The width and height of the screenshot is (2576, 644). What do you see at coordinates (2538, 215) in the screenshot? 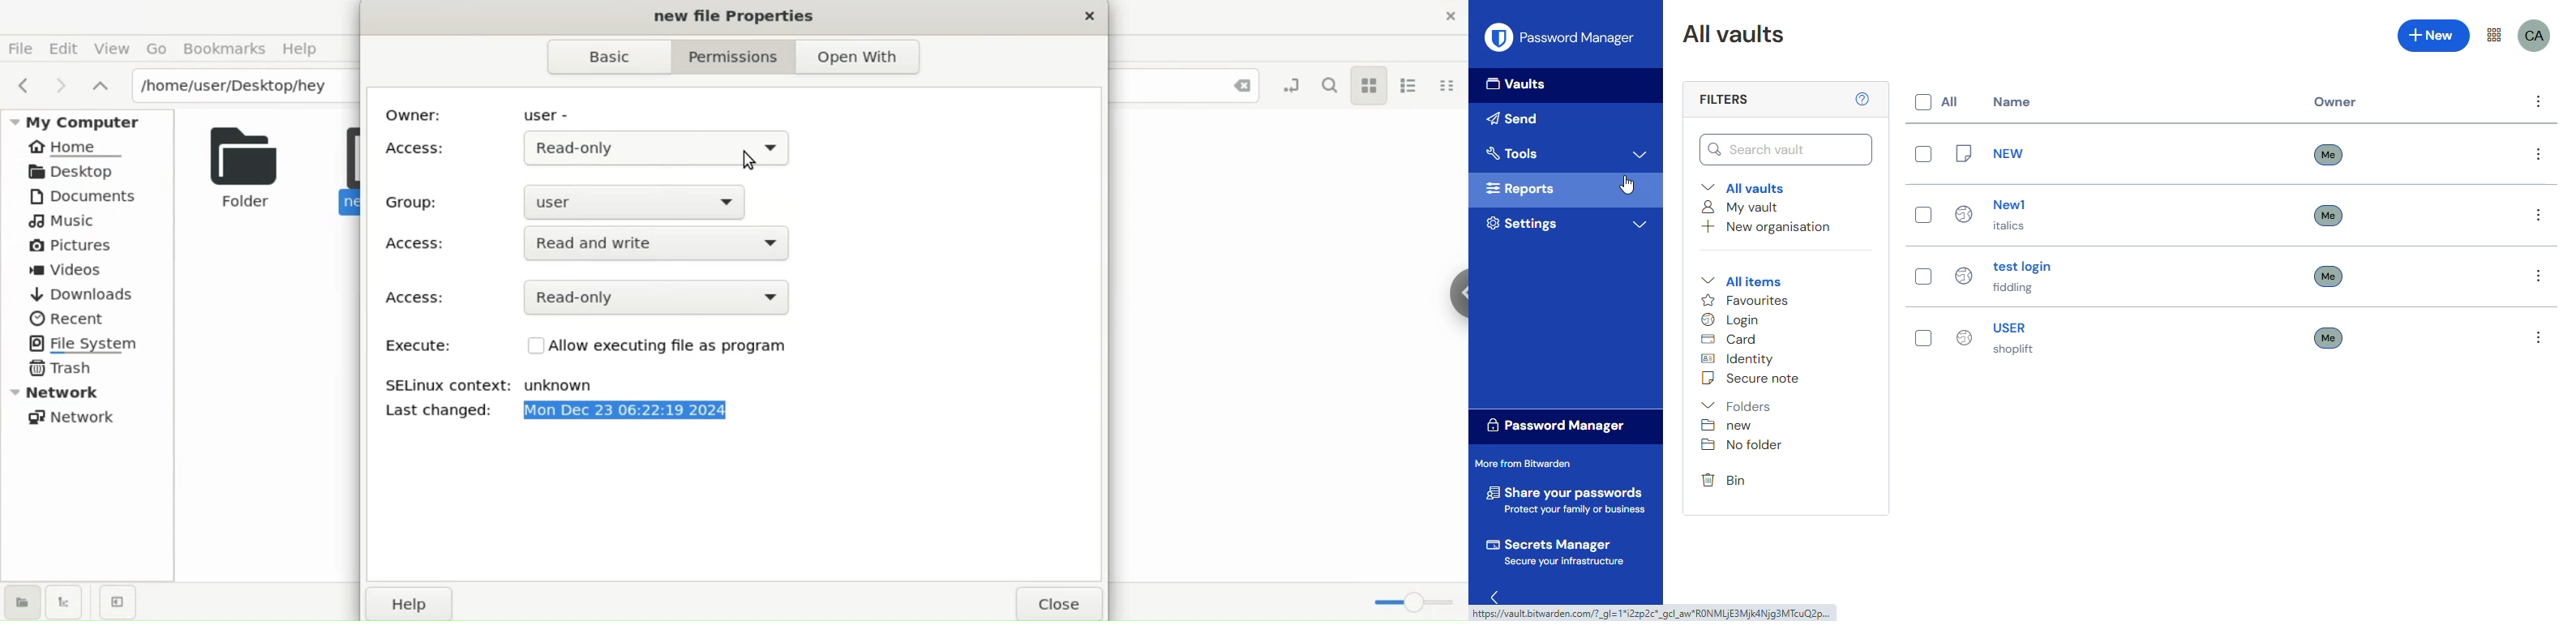
I see `options` at bounding box center [2538, 215].